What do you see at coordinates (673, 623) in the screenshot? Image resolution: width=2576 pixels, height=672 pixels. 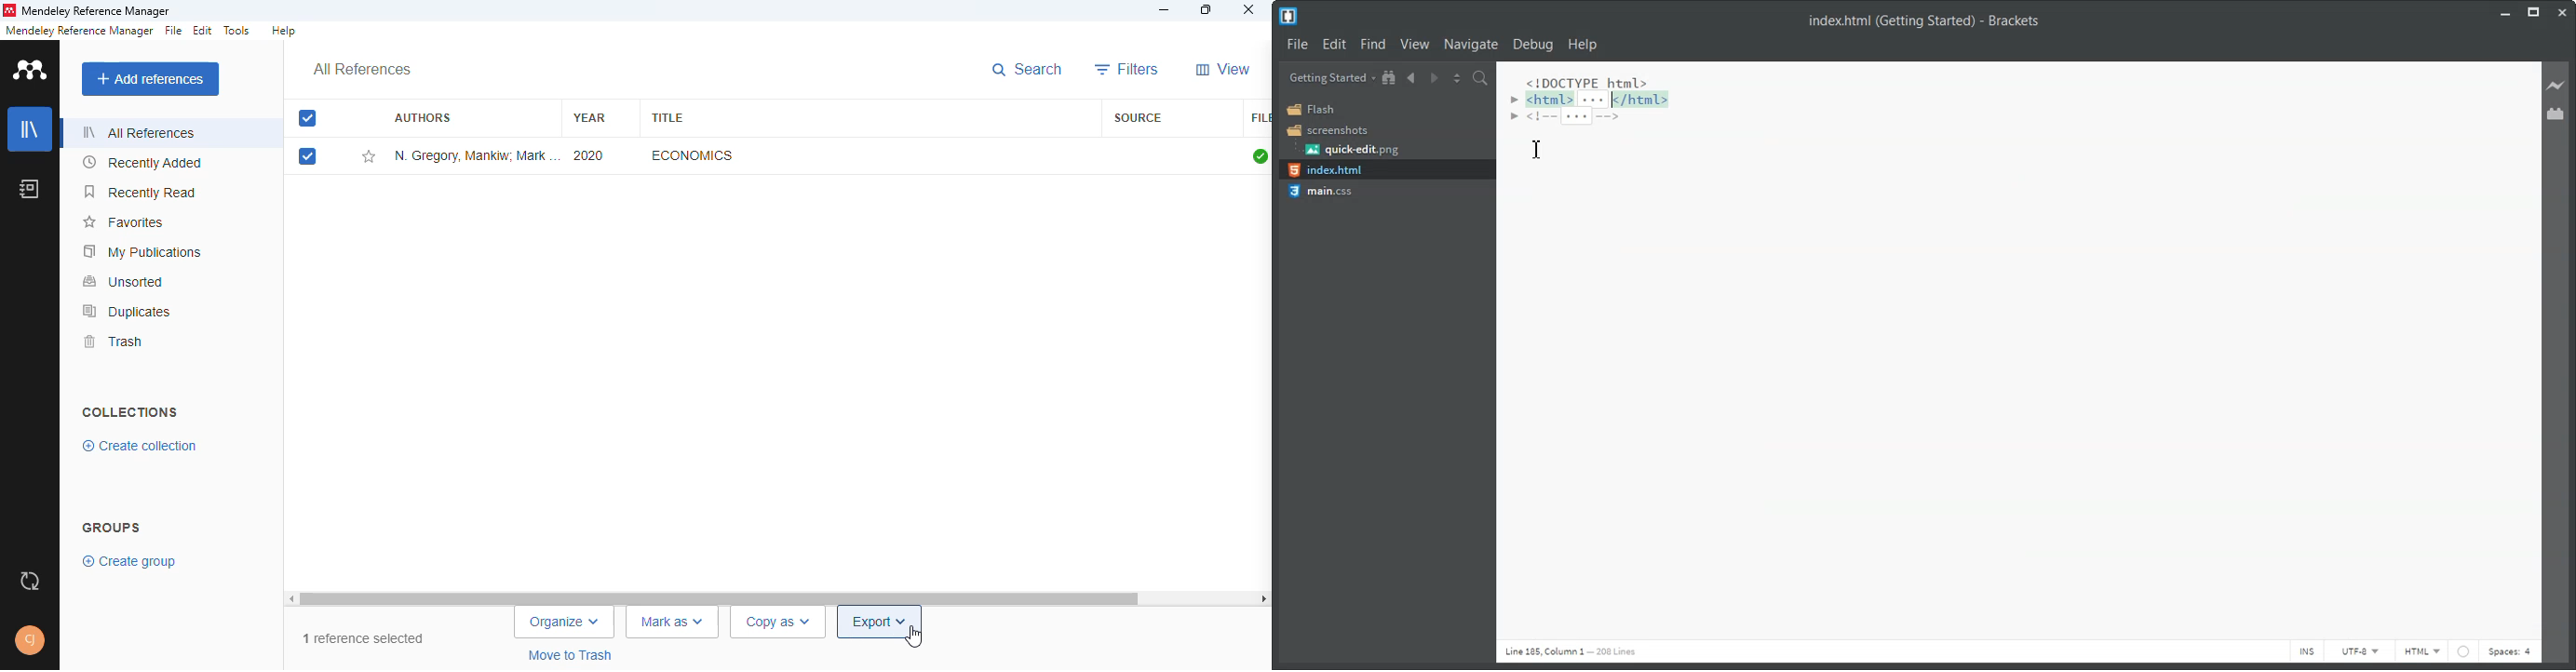 I see `mark as` at bounding box center [673, 623].